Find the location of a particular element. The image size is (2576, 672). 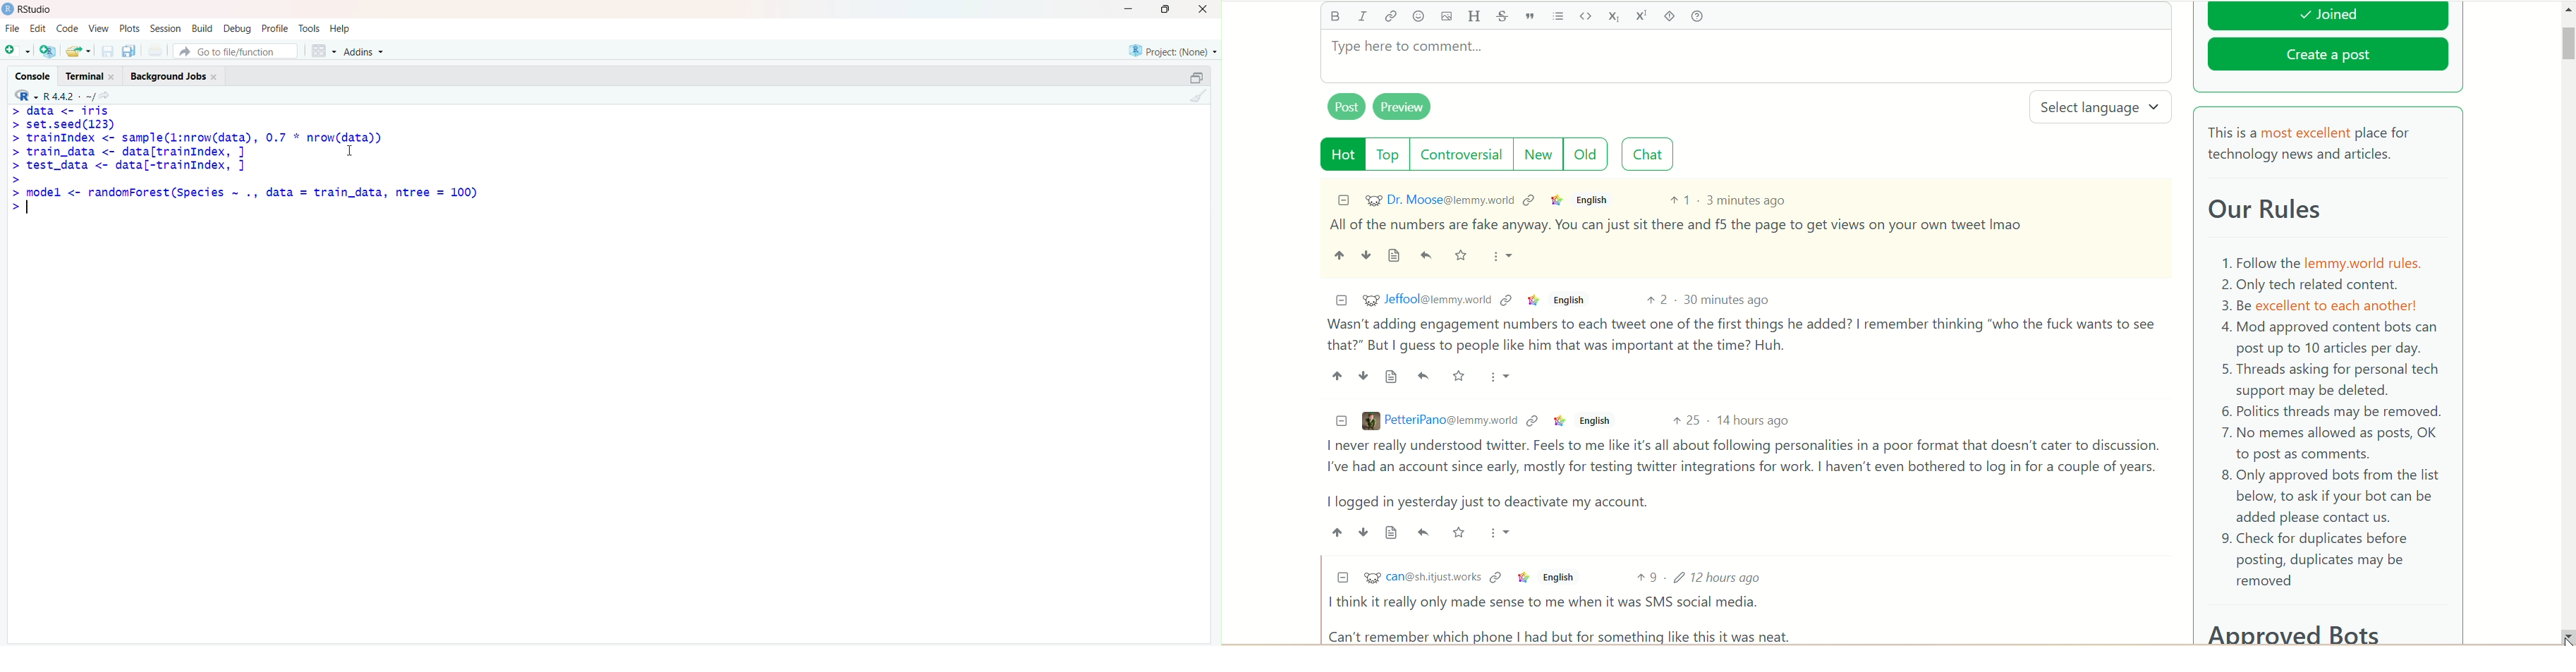

image is located at coordinates (1445, 17).